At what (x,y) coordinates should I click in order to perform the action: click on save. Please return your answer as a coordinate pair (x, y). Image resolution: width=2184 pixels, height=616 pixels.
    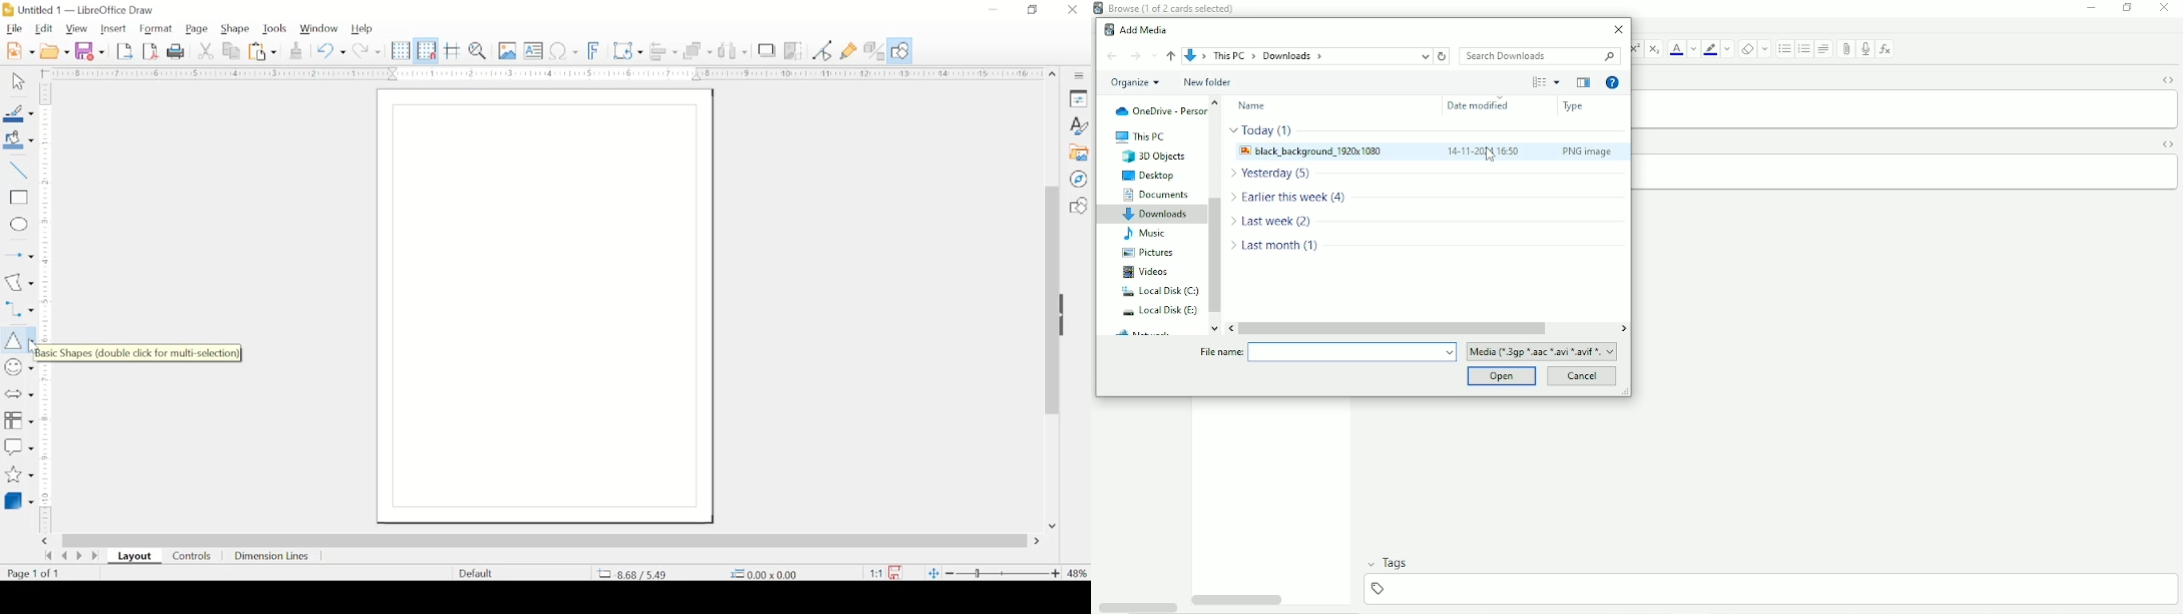
    Looking at the image, I should click on (90, 50).